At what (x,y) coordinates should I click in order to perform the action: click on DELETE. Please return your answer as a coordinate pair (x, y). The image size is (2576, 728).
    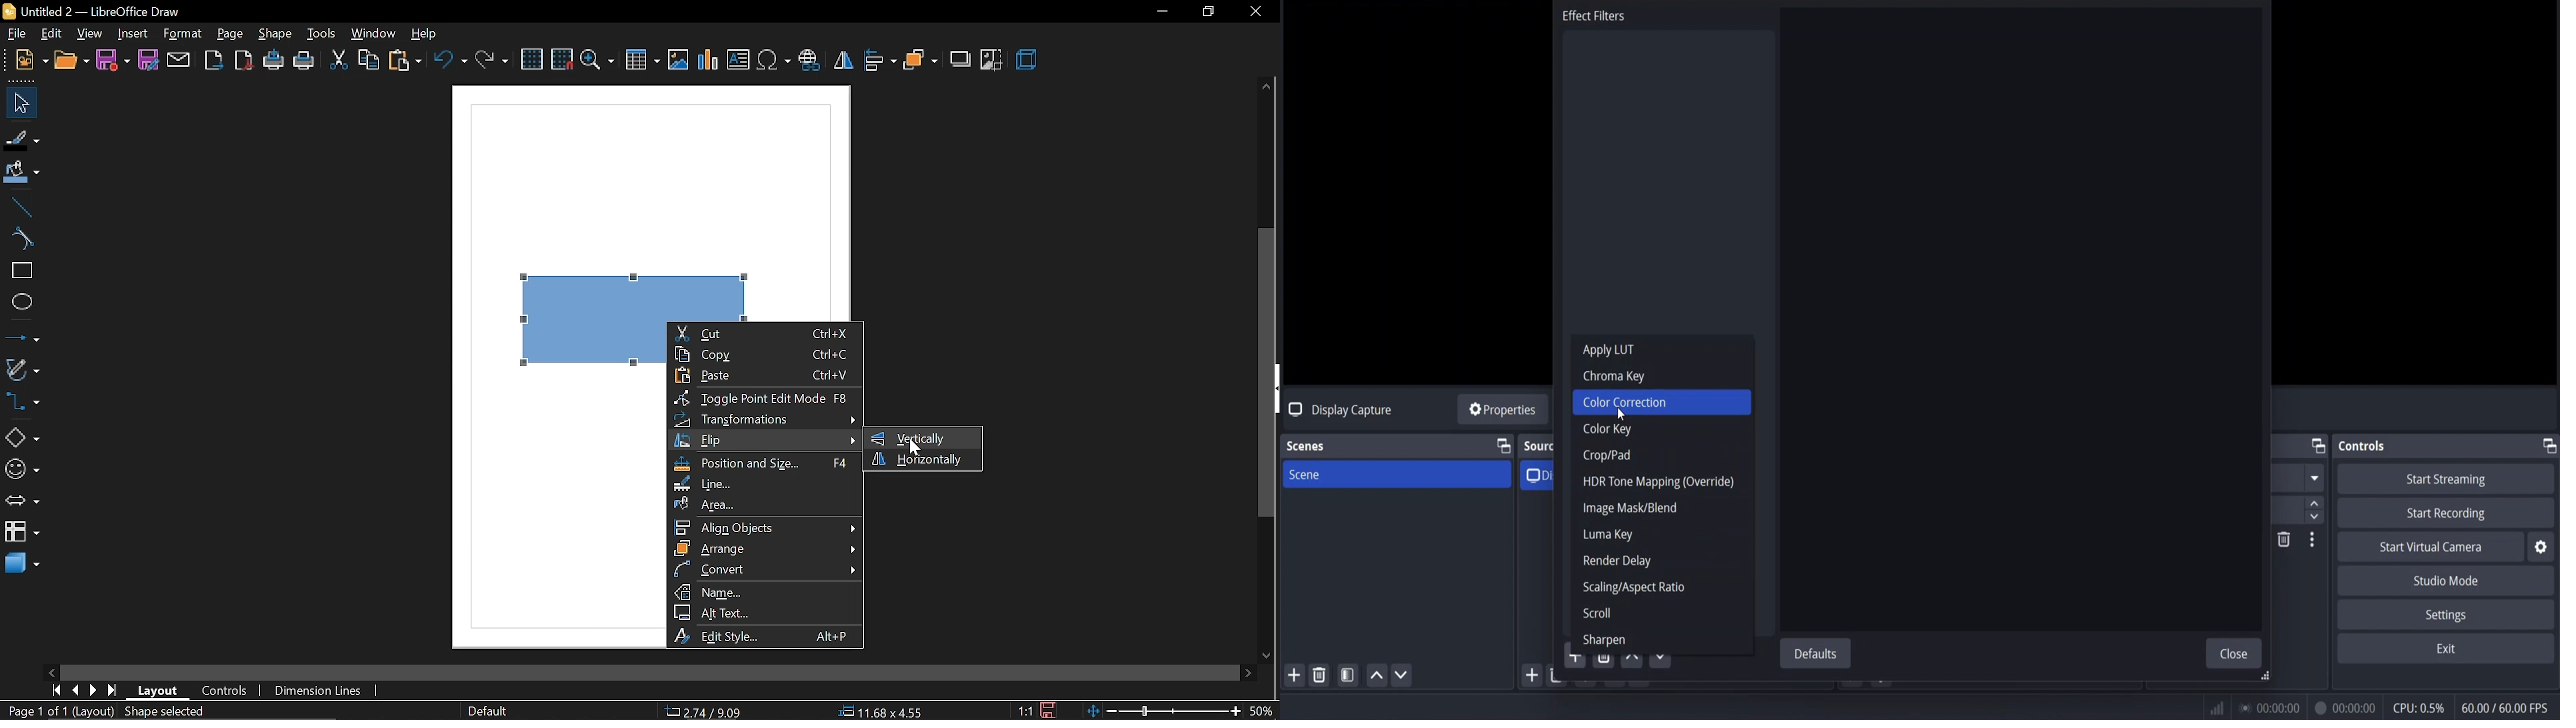
    Looking at the image, I should click on (2281, 541).